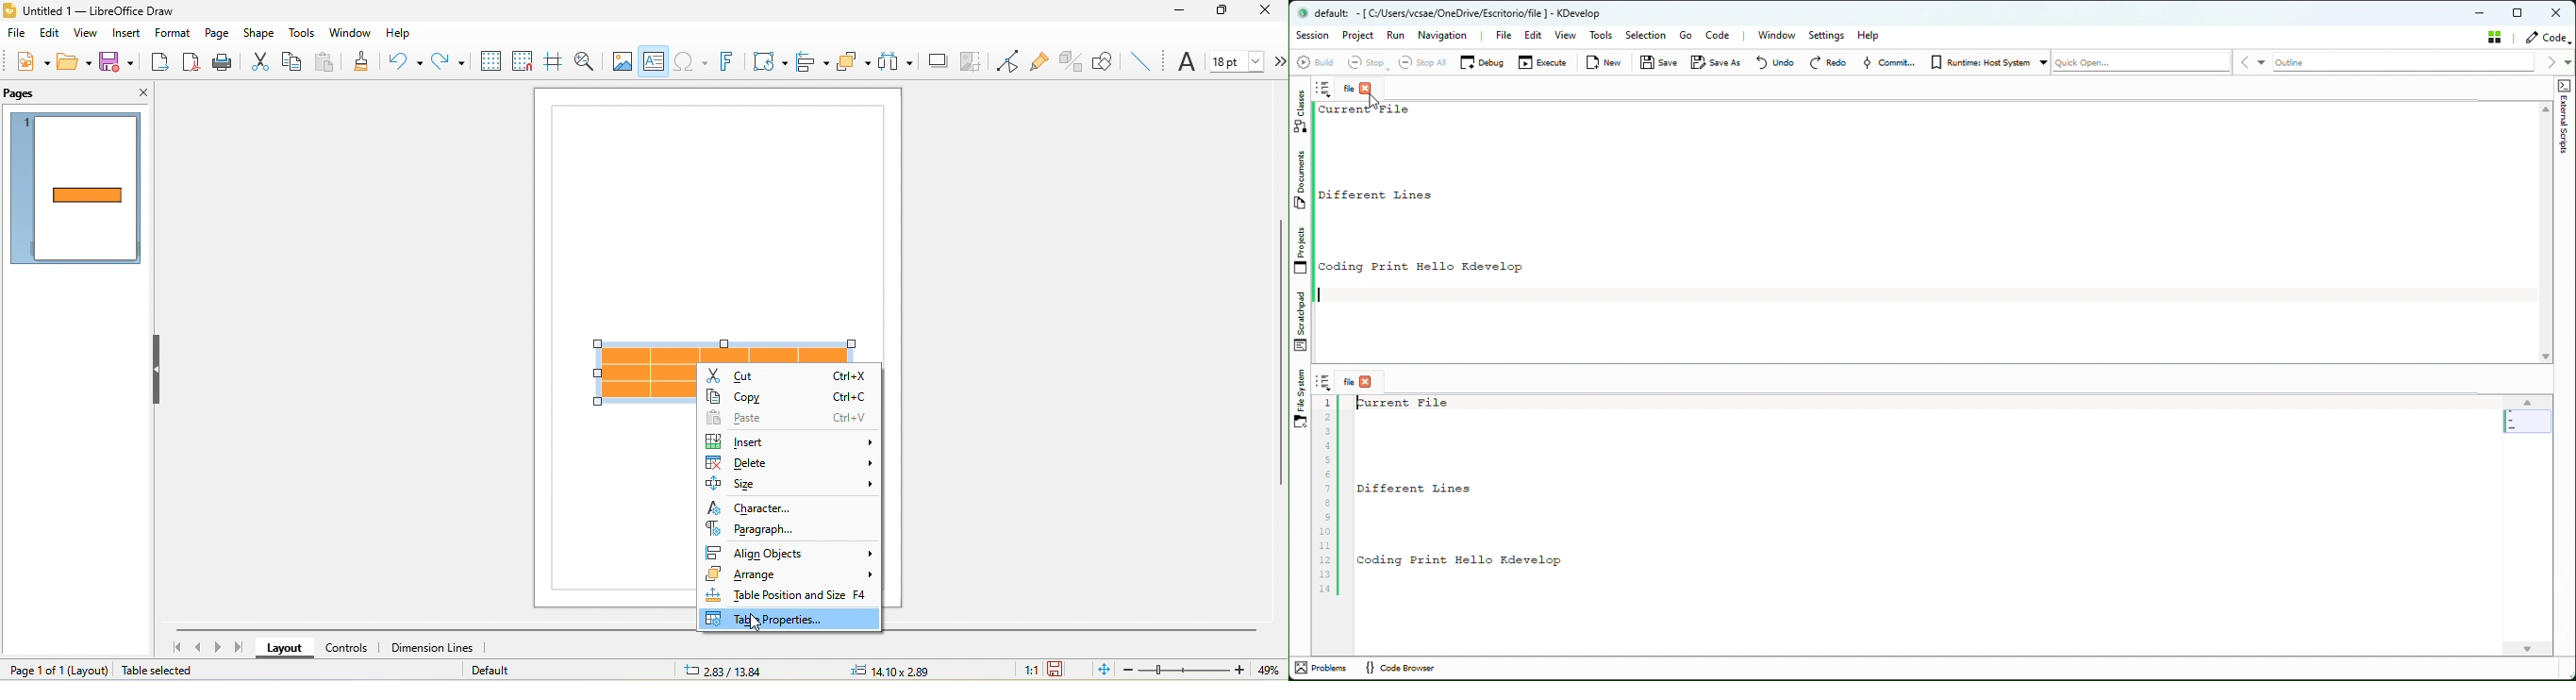  I want to click on pages, so click(23, 93).